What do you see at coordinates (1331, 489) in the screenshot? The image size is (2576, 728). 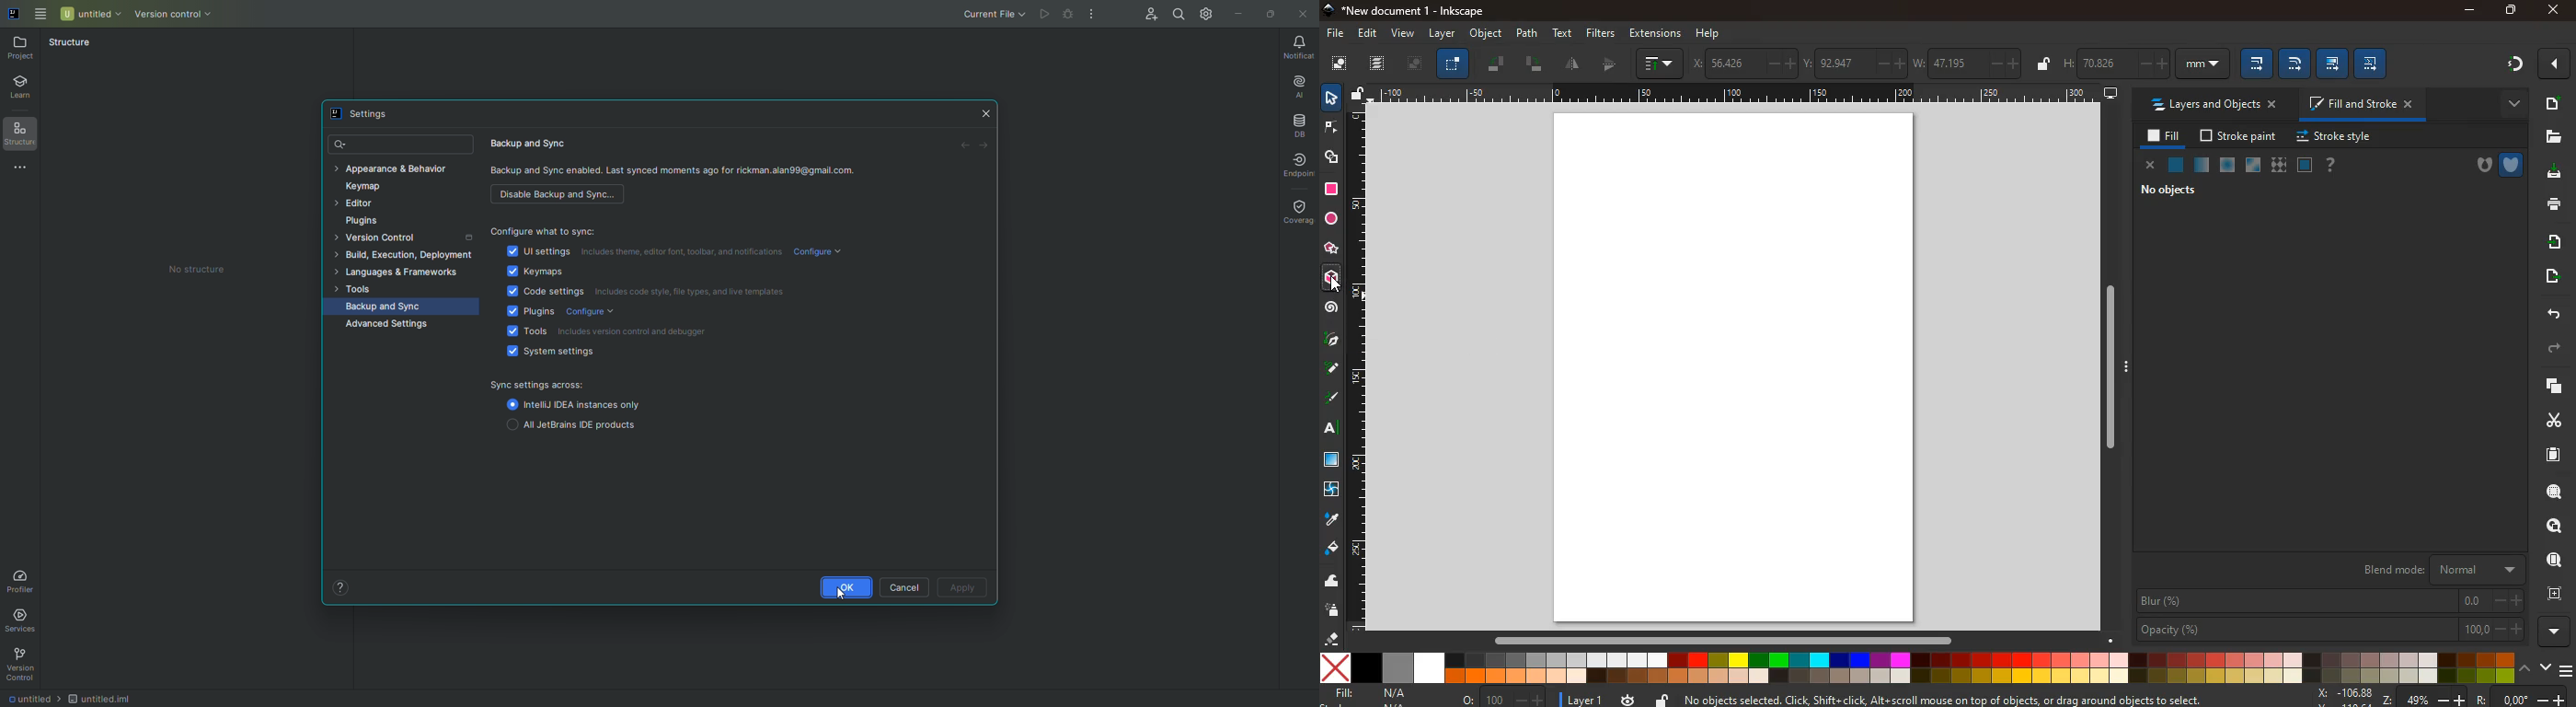 I see `twist` at bounding box center [1331, 489].